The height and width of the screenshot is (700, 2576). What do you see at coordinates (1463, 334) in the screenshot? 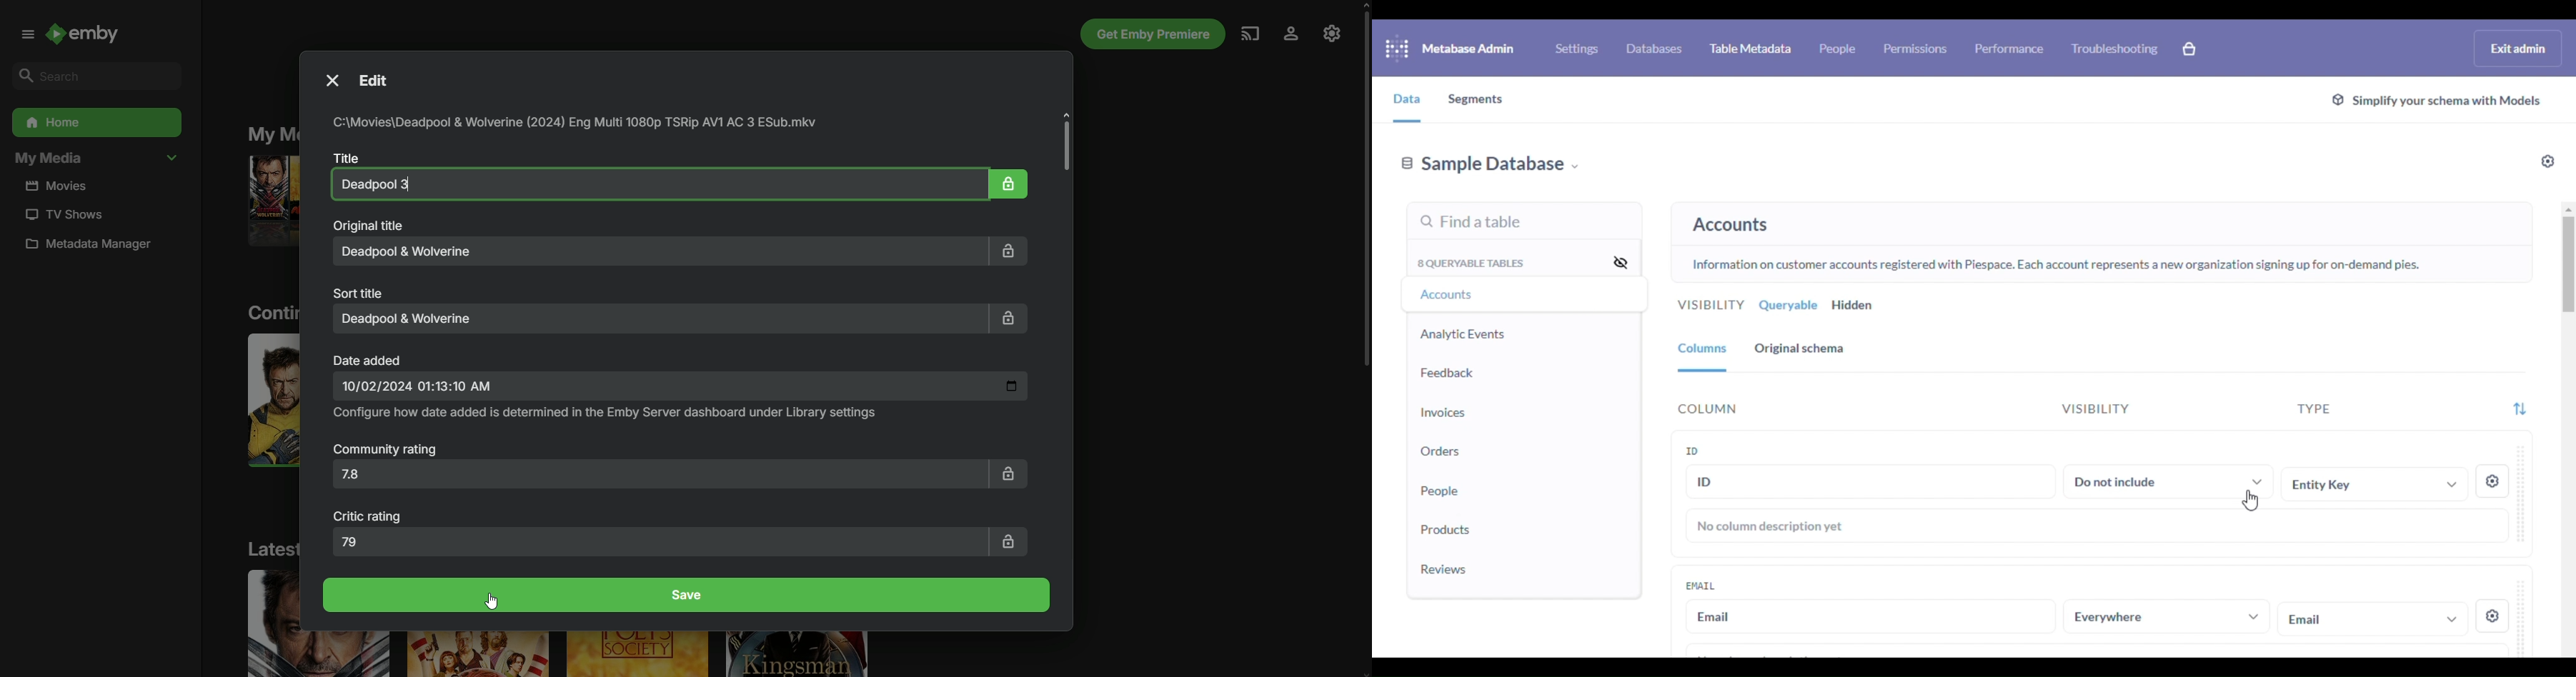
I see `analytic events` at bounding box center [1463, 334].